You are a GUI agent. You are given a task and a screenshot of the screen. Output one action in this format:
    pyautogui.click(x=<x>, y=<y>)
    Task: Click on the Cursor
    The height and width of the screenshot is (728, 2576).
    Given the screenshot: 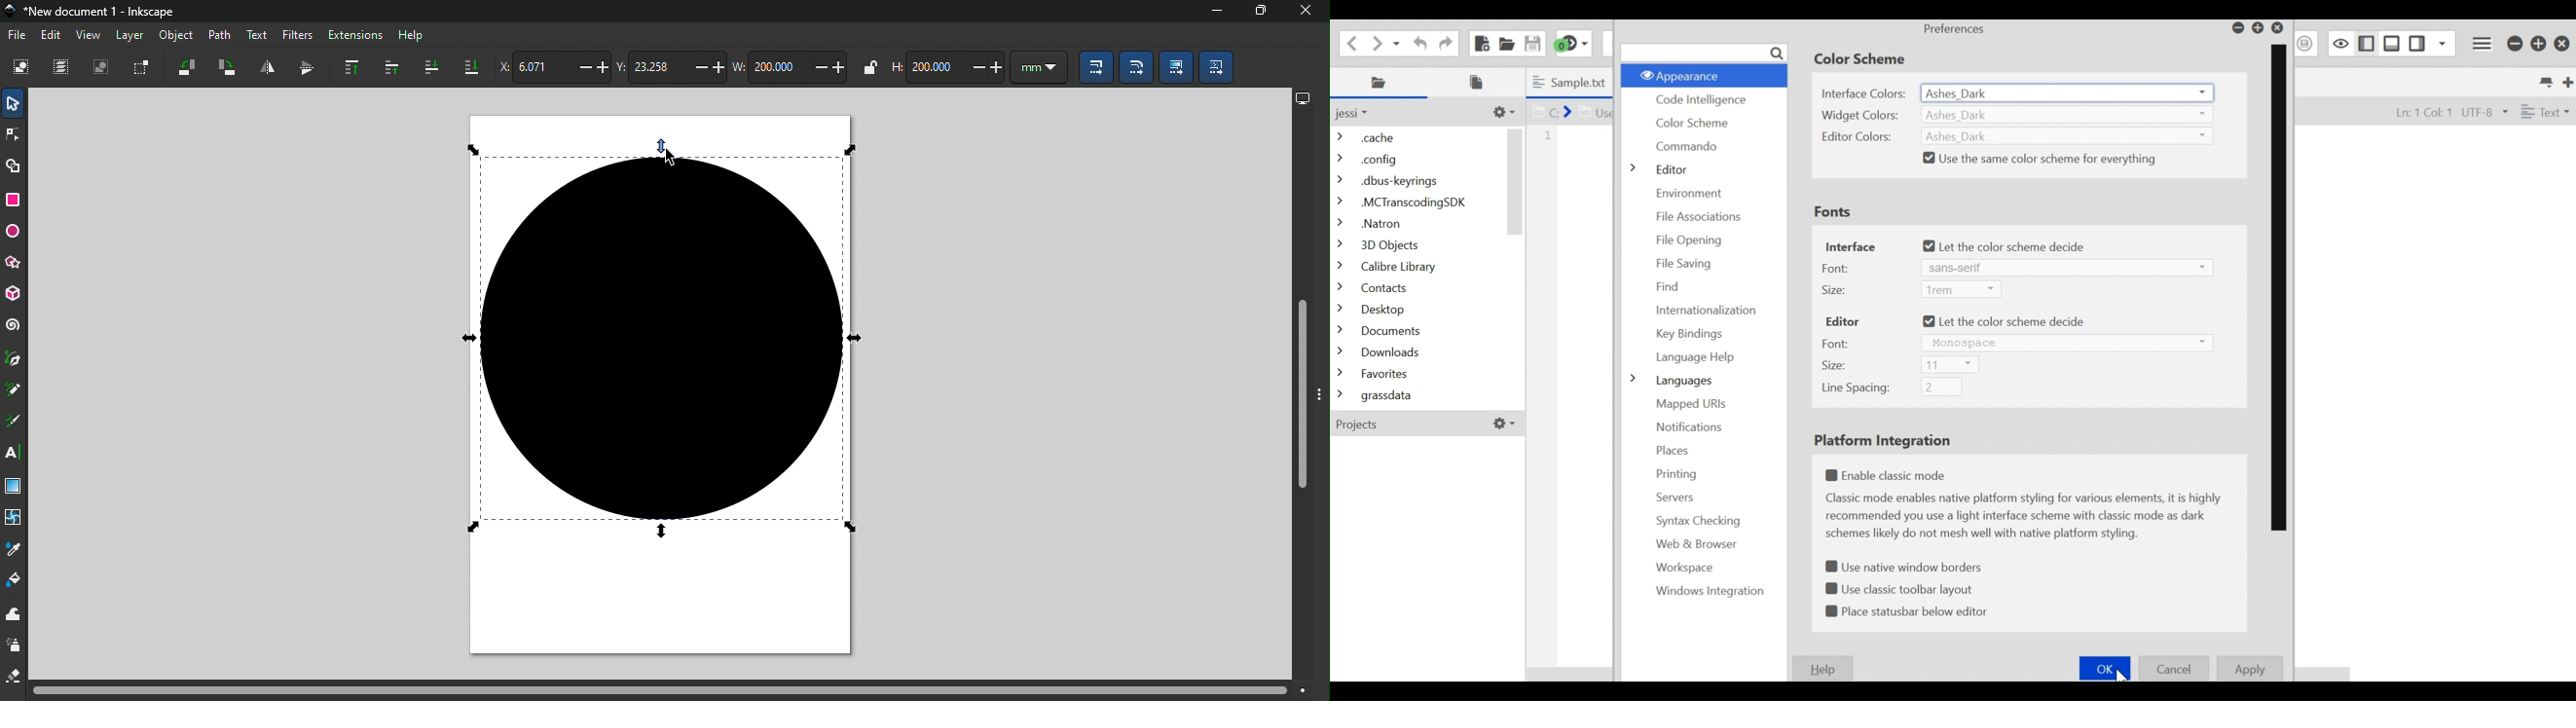 What is the action you would take?
    pyautogui.click(x=671, y=161)
    